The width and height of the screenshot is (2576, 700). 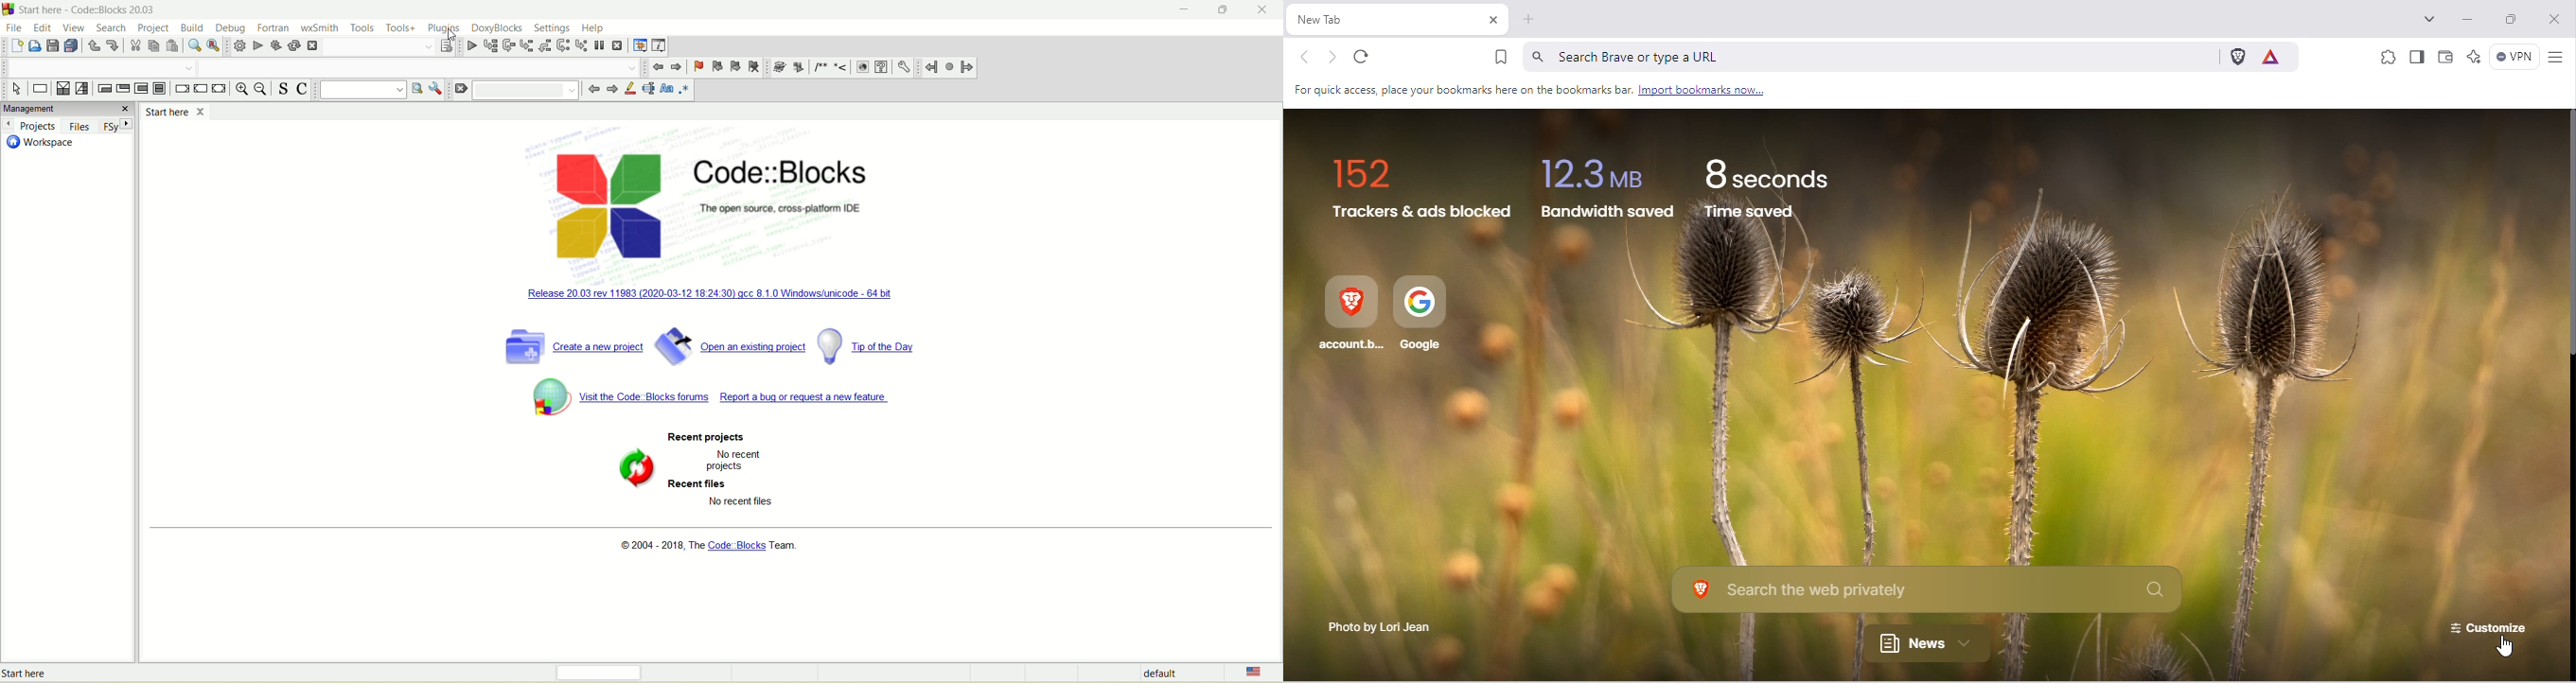 I want to click on tip of the day, so click(x=867, y=345).